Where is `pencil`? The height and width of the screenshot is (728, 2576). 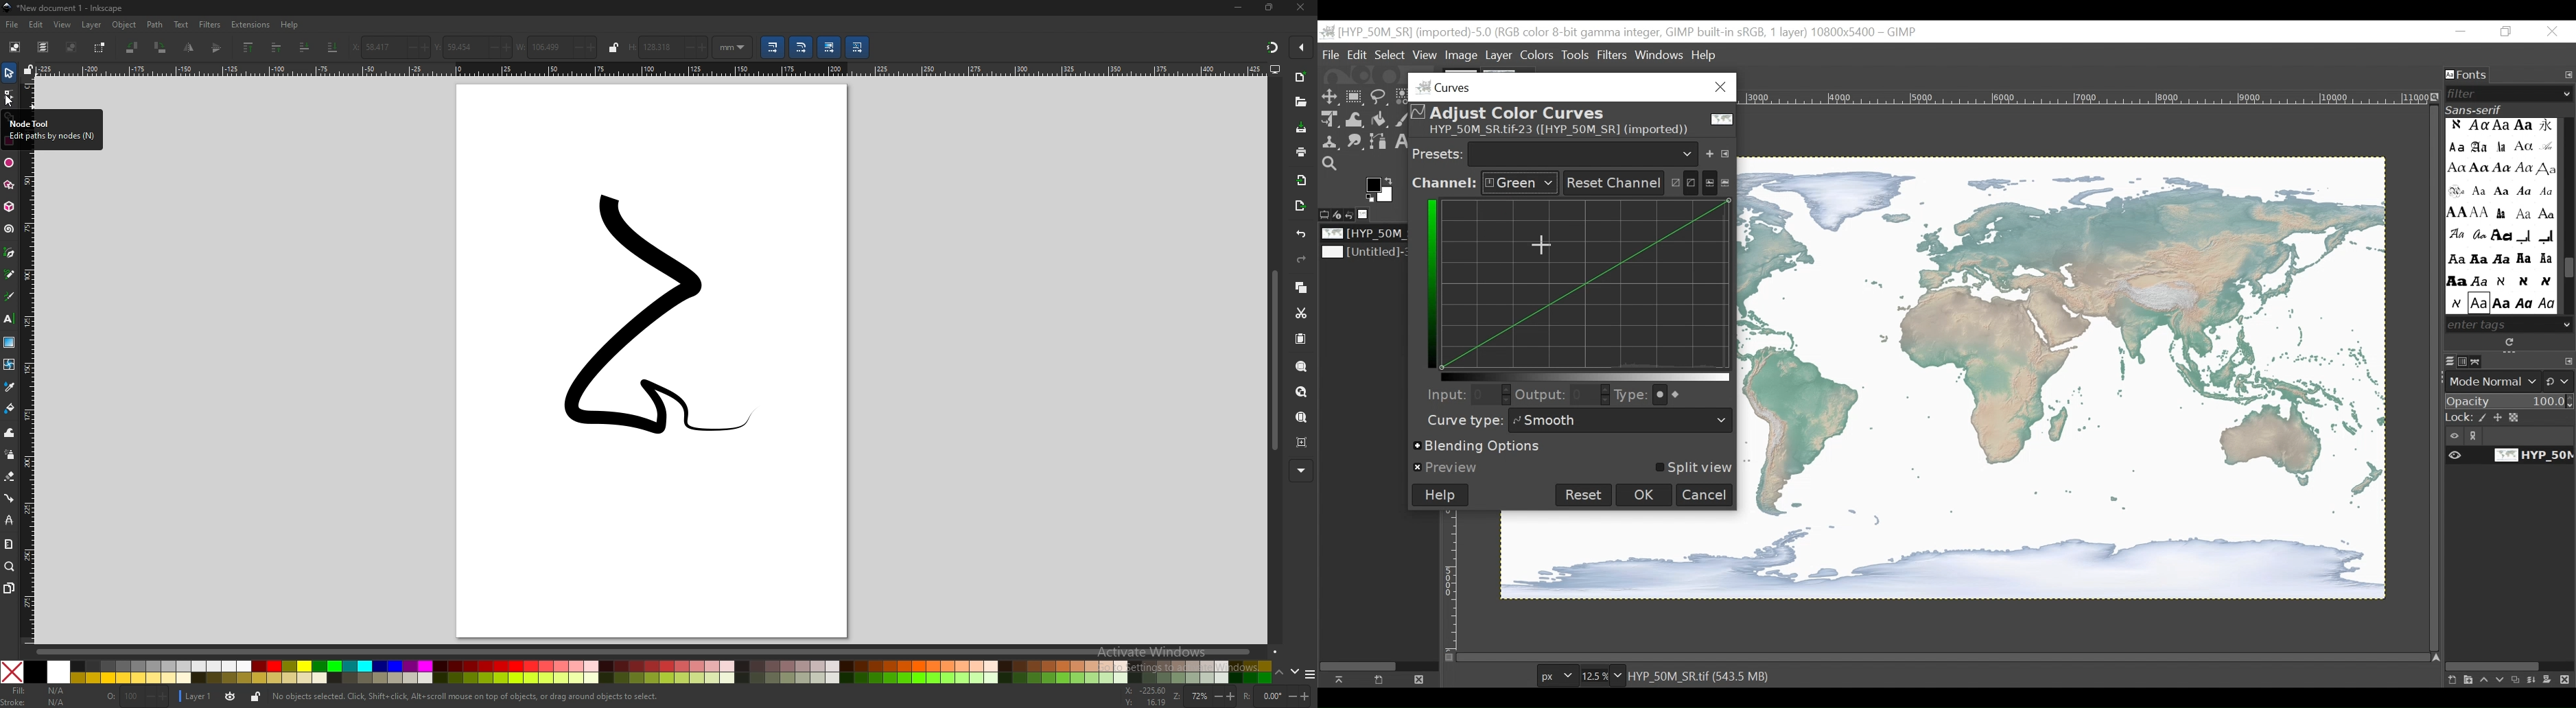 pencil is located at coordinates (10, 274).